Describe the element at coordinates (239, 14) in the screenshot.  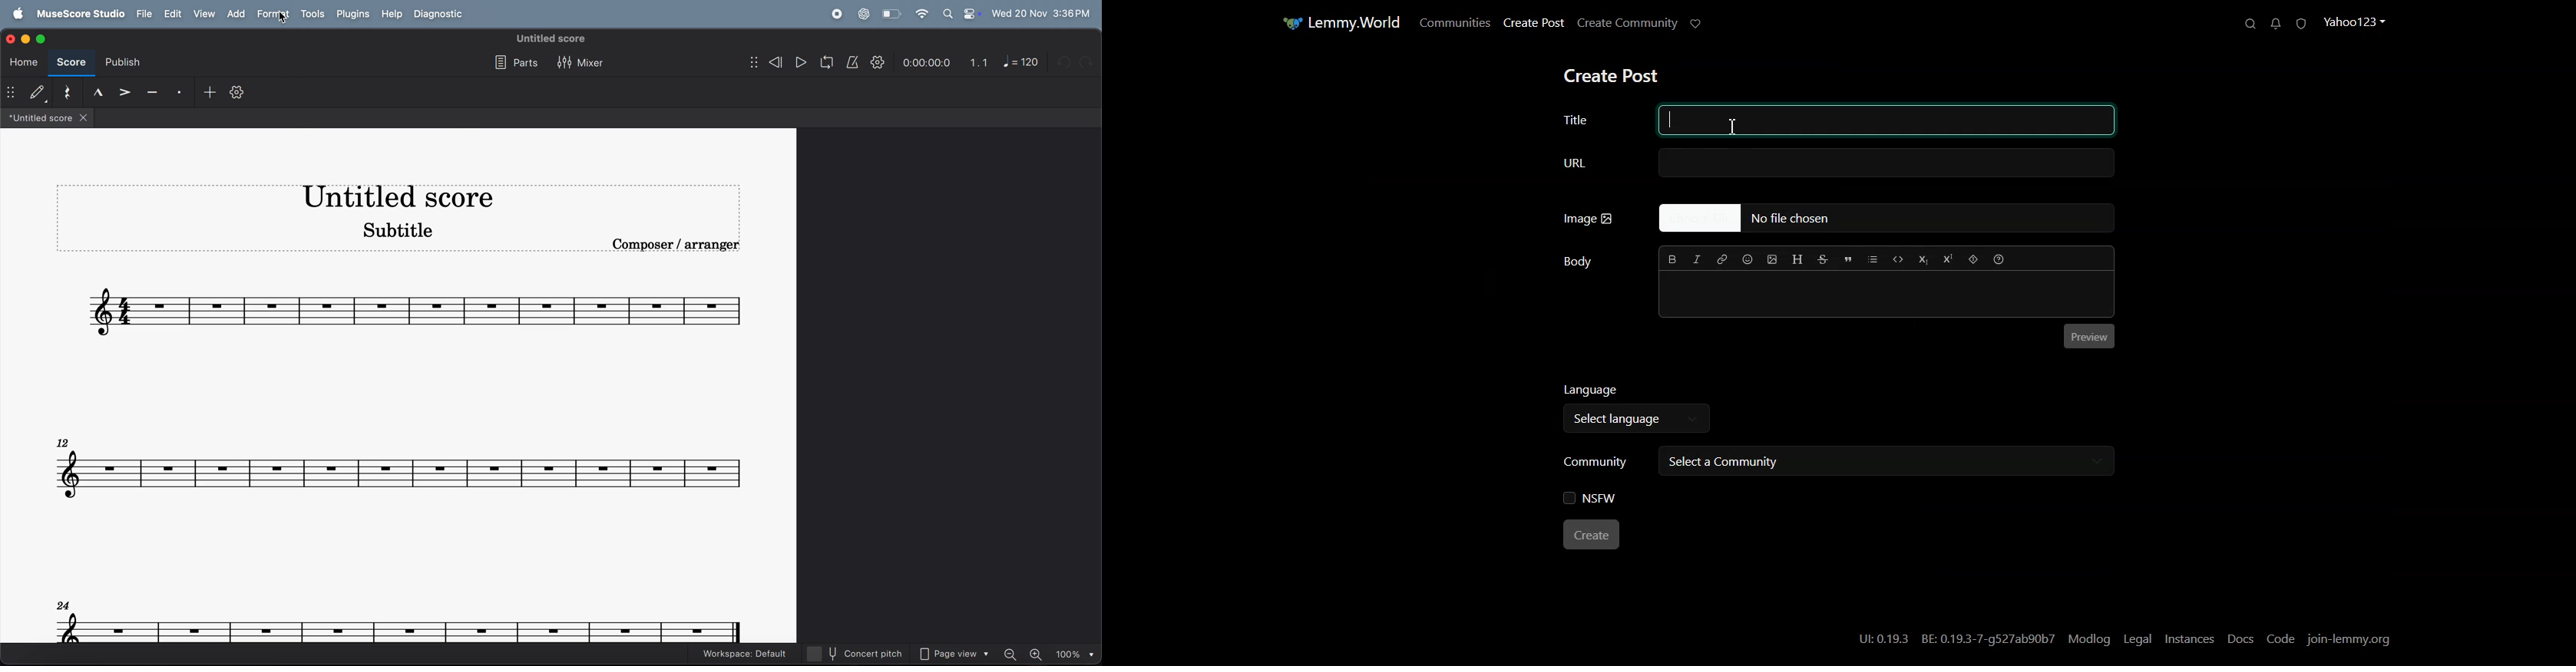
I see `add` at that location.